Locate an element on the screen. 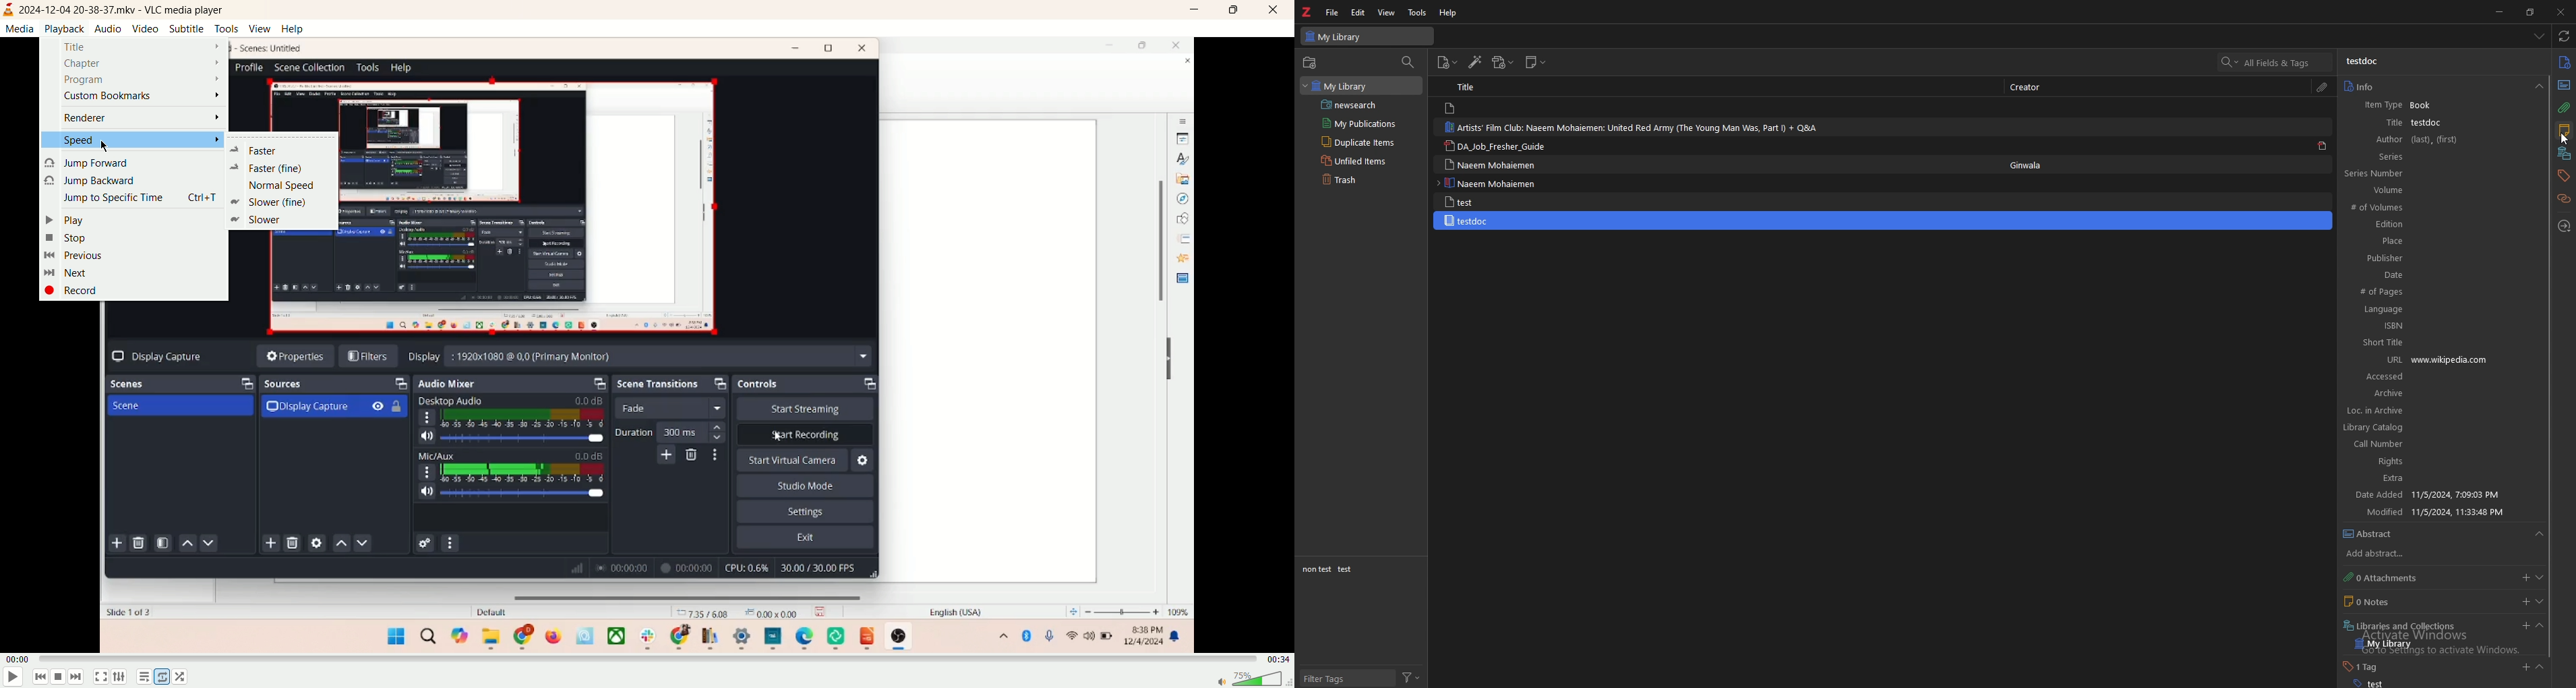  locate is located at coordinates (2564, 226).